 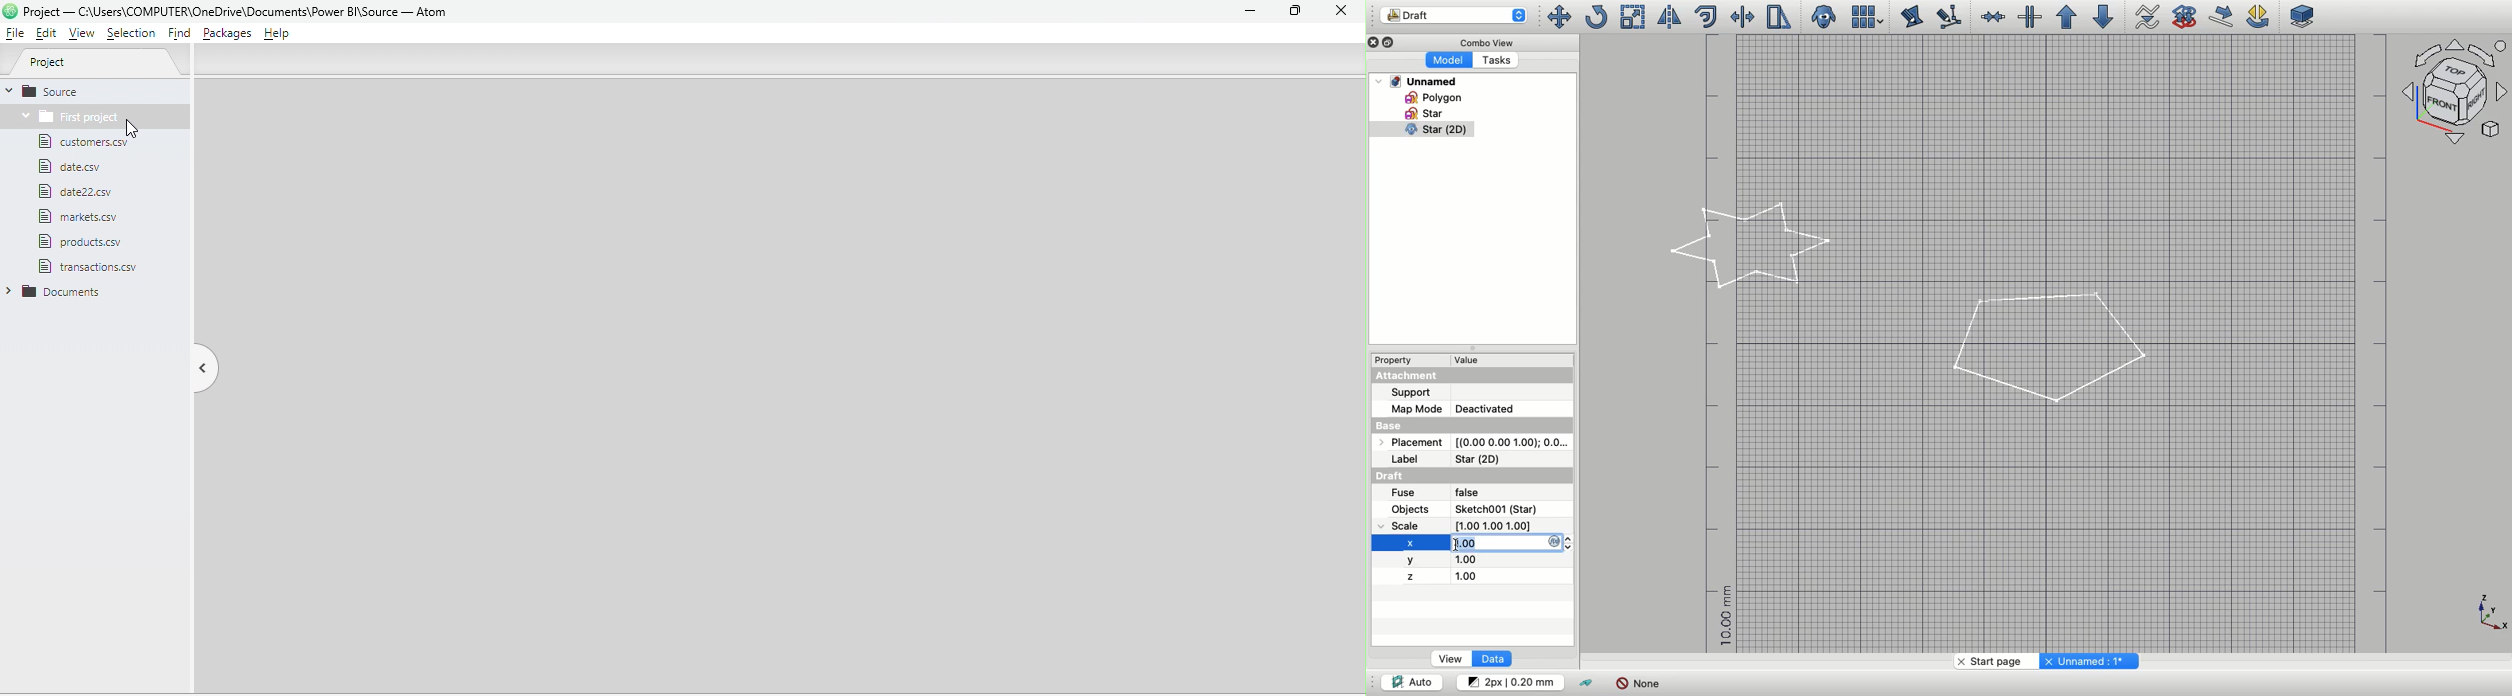 I want to click on None, so click(x=1638, y=683).